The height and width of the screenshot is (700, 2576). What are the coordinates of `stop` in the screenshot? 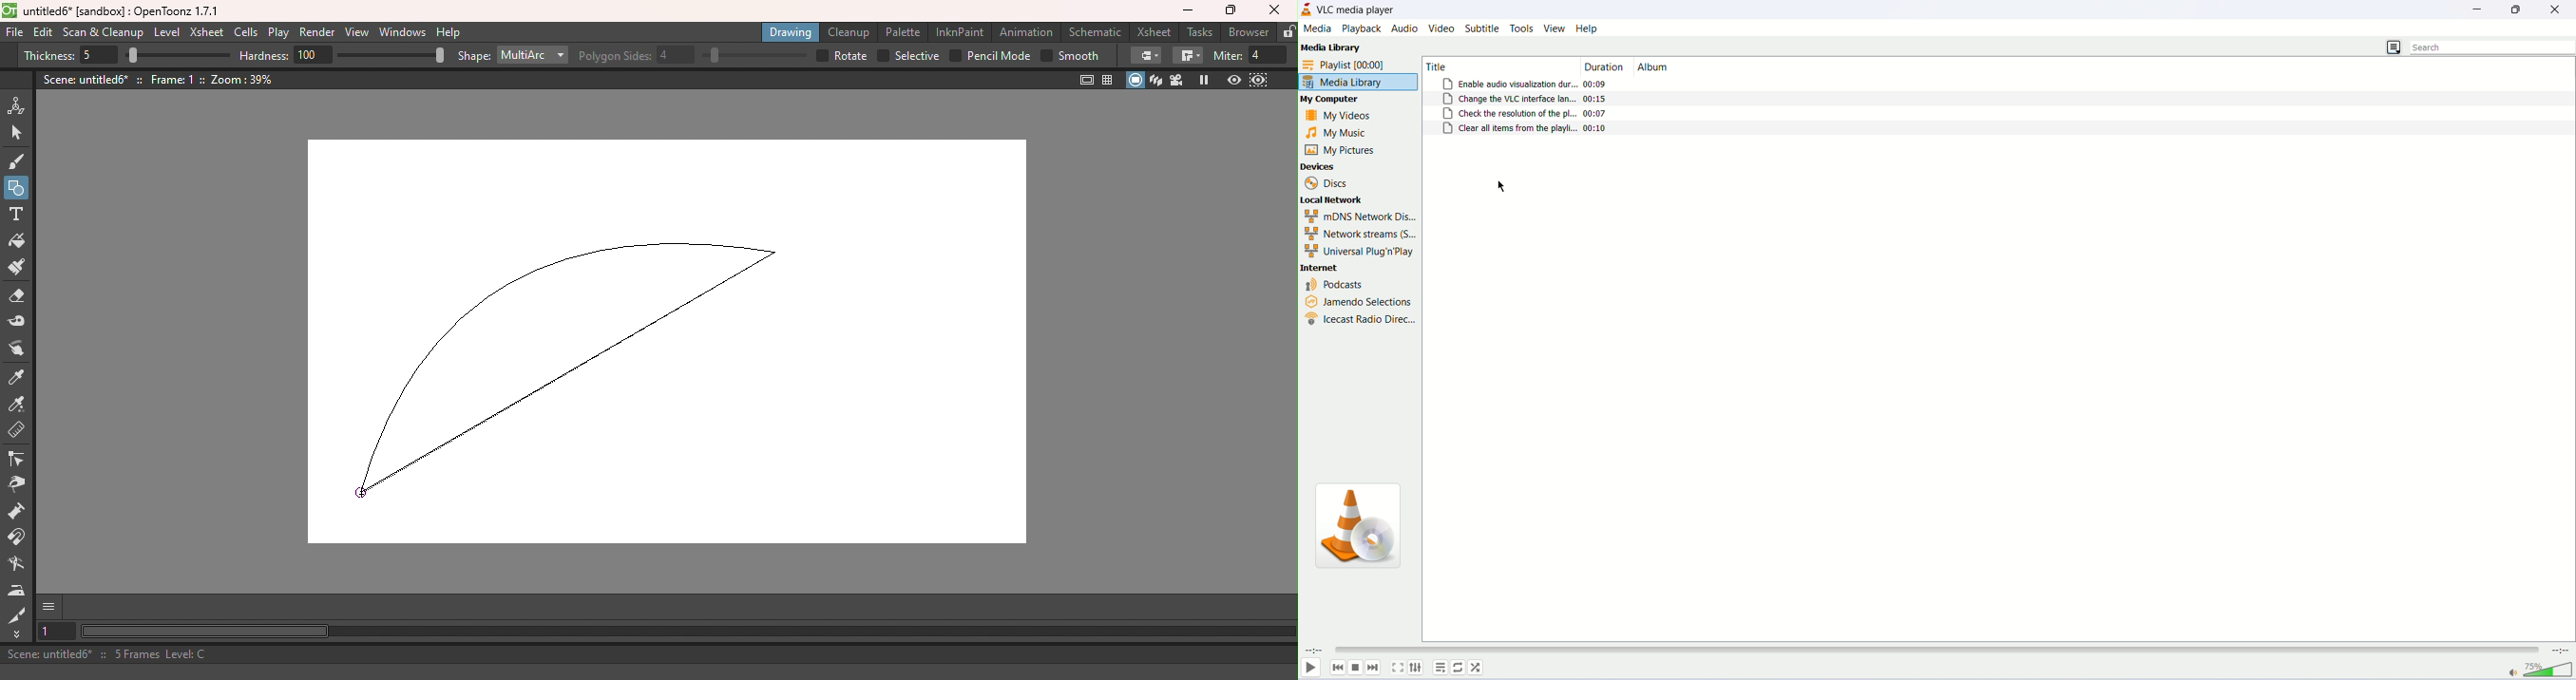 It's located at (1357, 668).